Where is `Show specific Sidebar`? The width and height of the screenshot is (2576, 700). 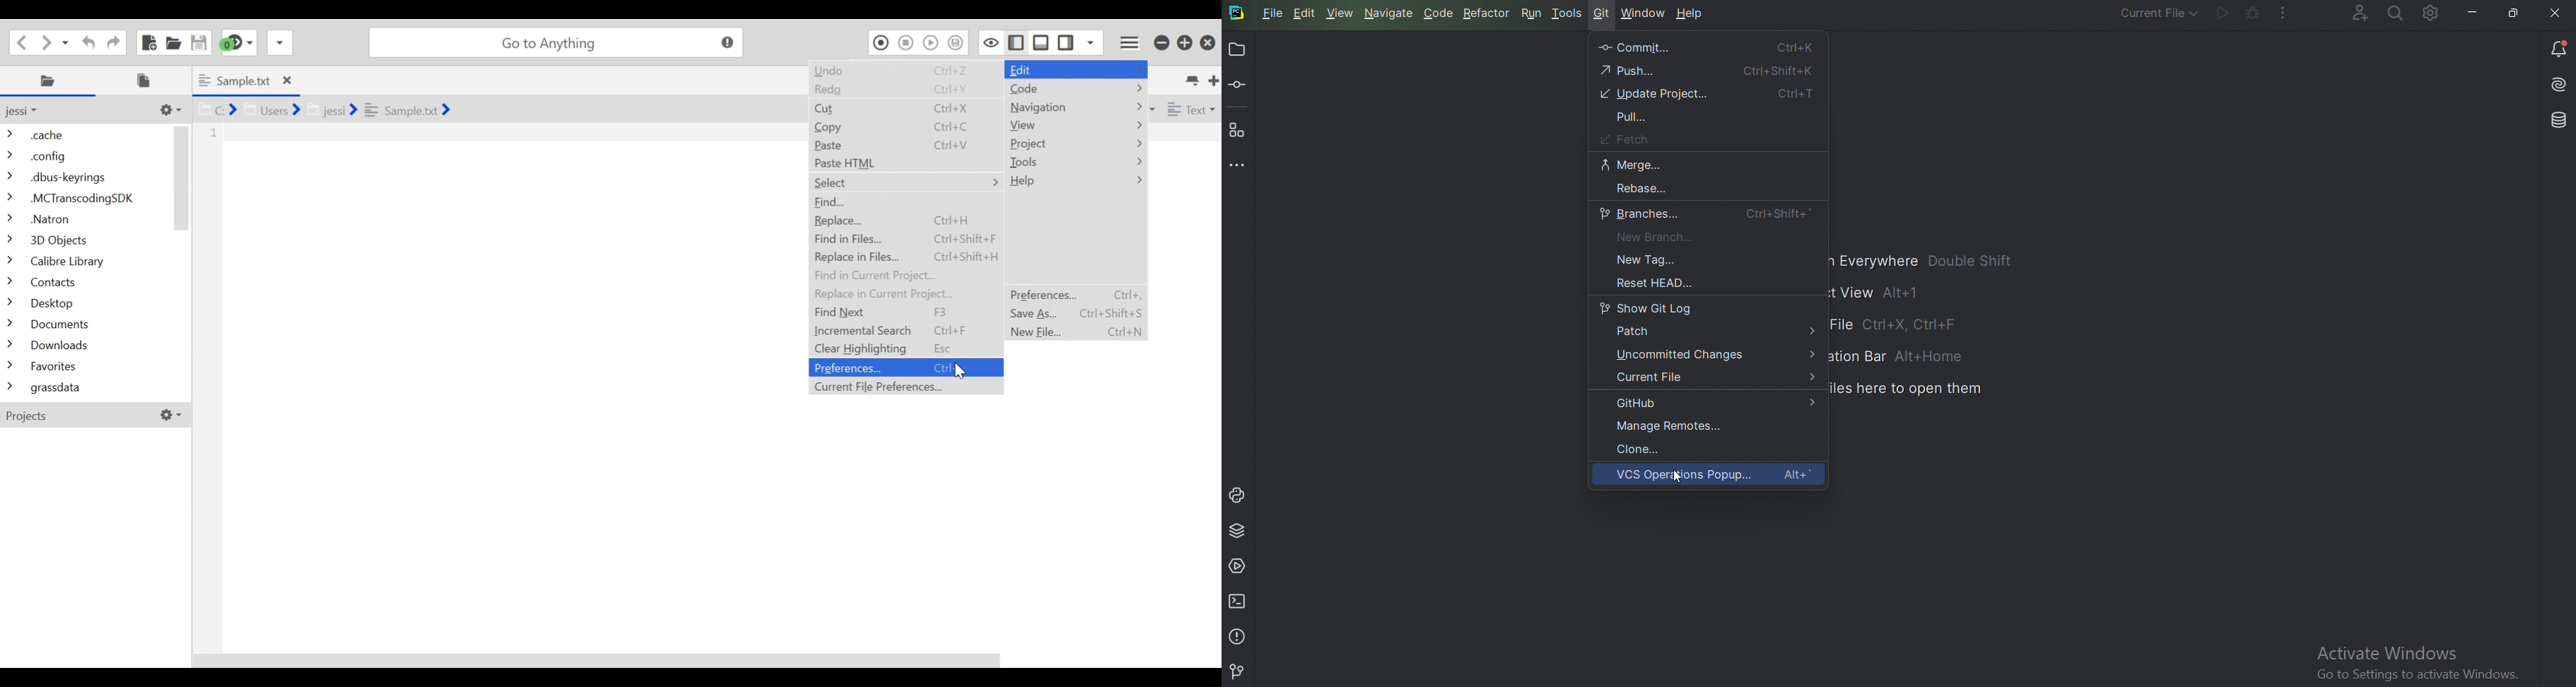 Show specific Sidebar is located at coordinates (1091, 42).